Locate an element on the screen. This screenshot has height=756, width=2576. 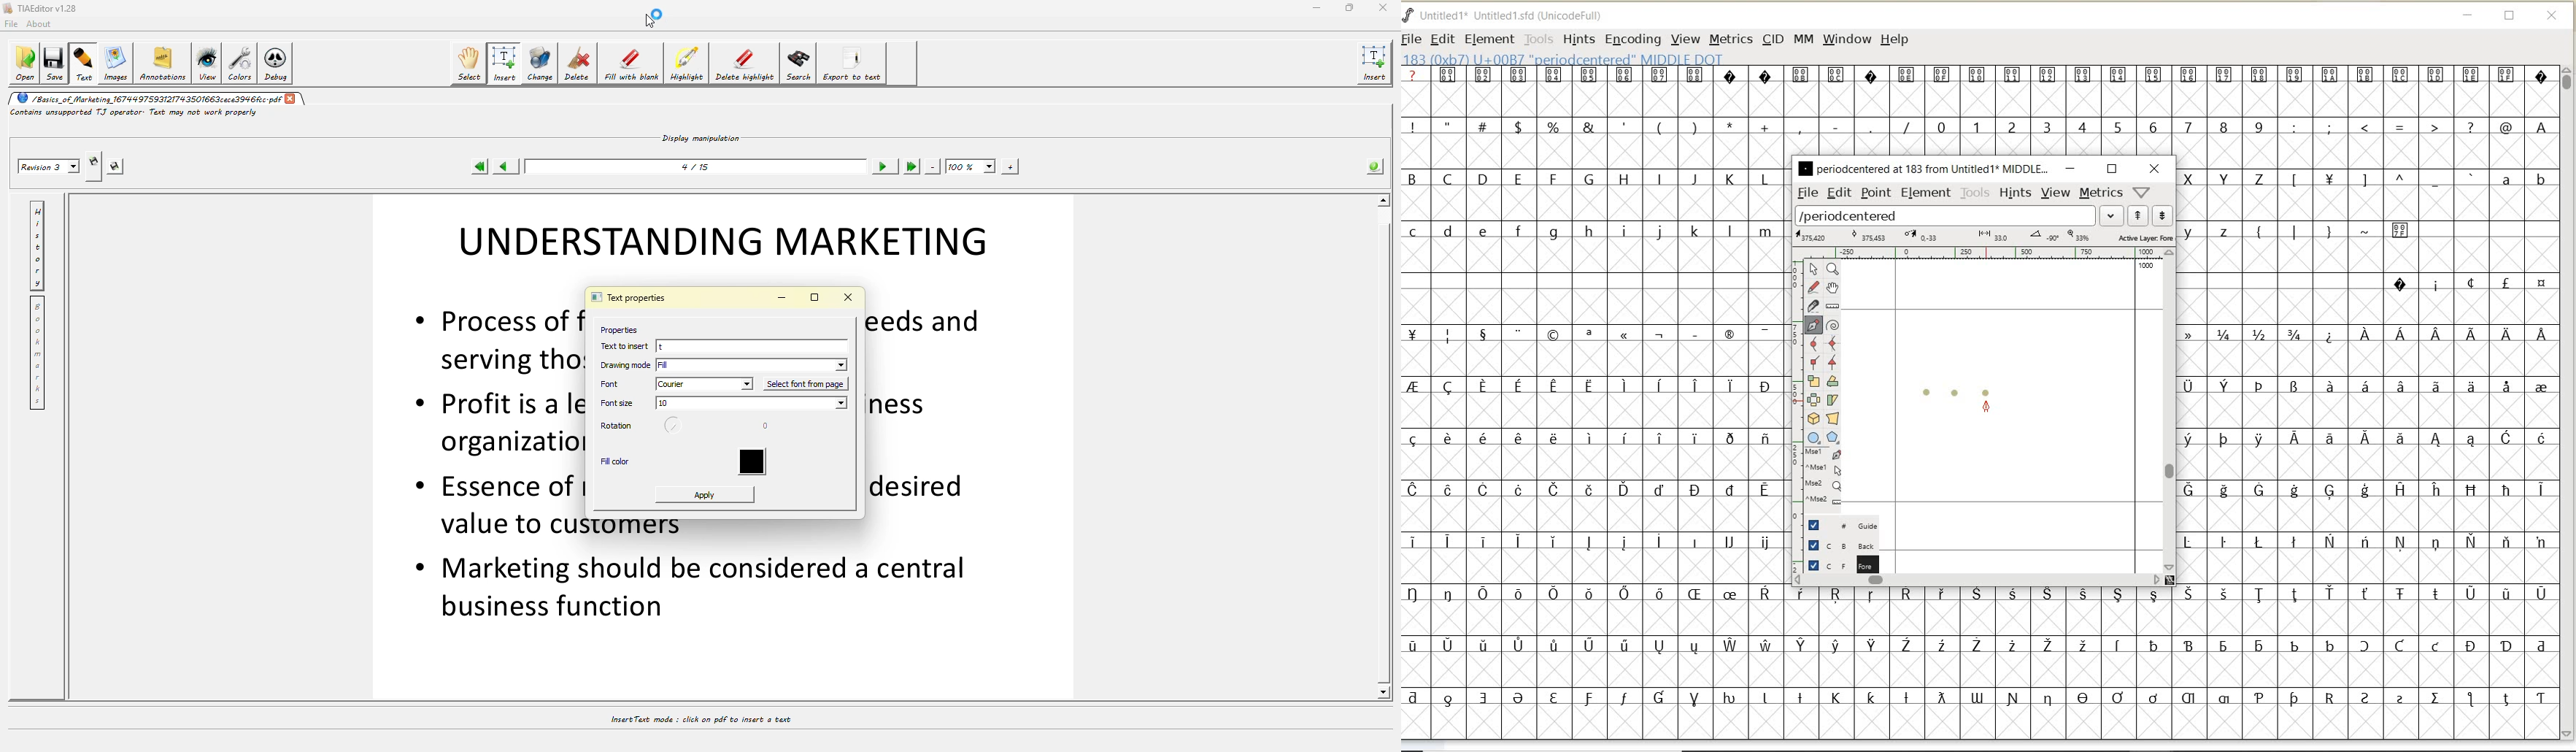
draw a freehand curve is located at coordinates (1813, 285).